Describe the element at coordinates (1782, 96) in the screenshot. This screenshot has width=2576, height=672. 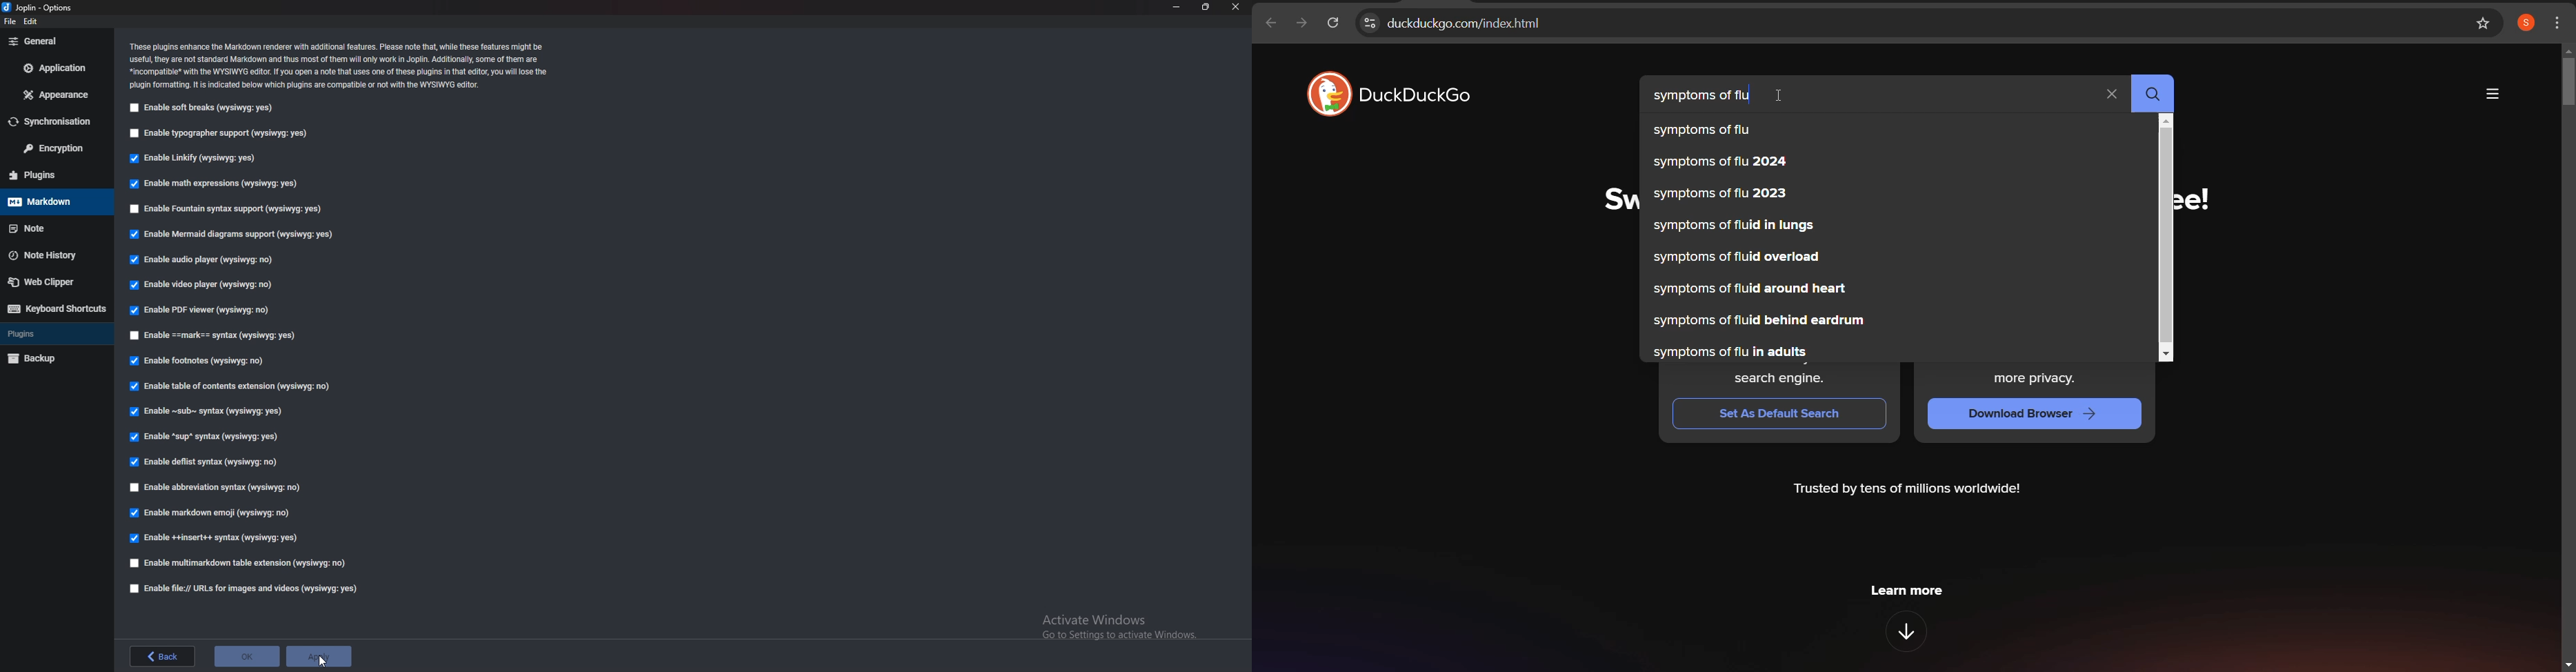
I see `cursor` at that location.